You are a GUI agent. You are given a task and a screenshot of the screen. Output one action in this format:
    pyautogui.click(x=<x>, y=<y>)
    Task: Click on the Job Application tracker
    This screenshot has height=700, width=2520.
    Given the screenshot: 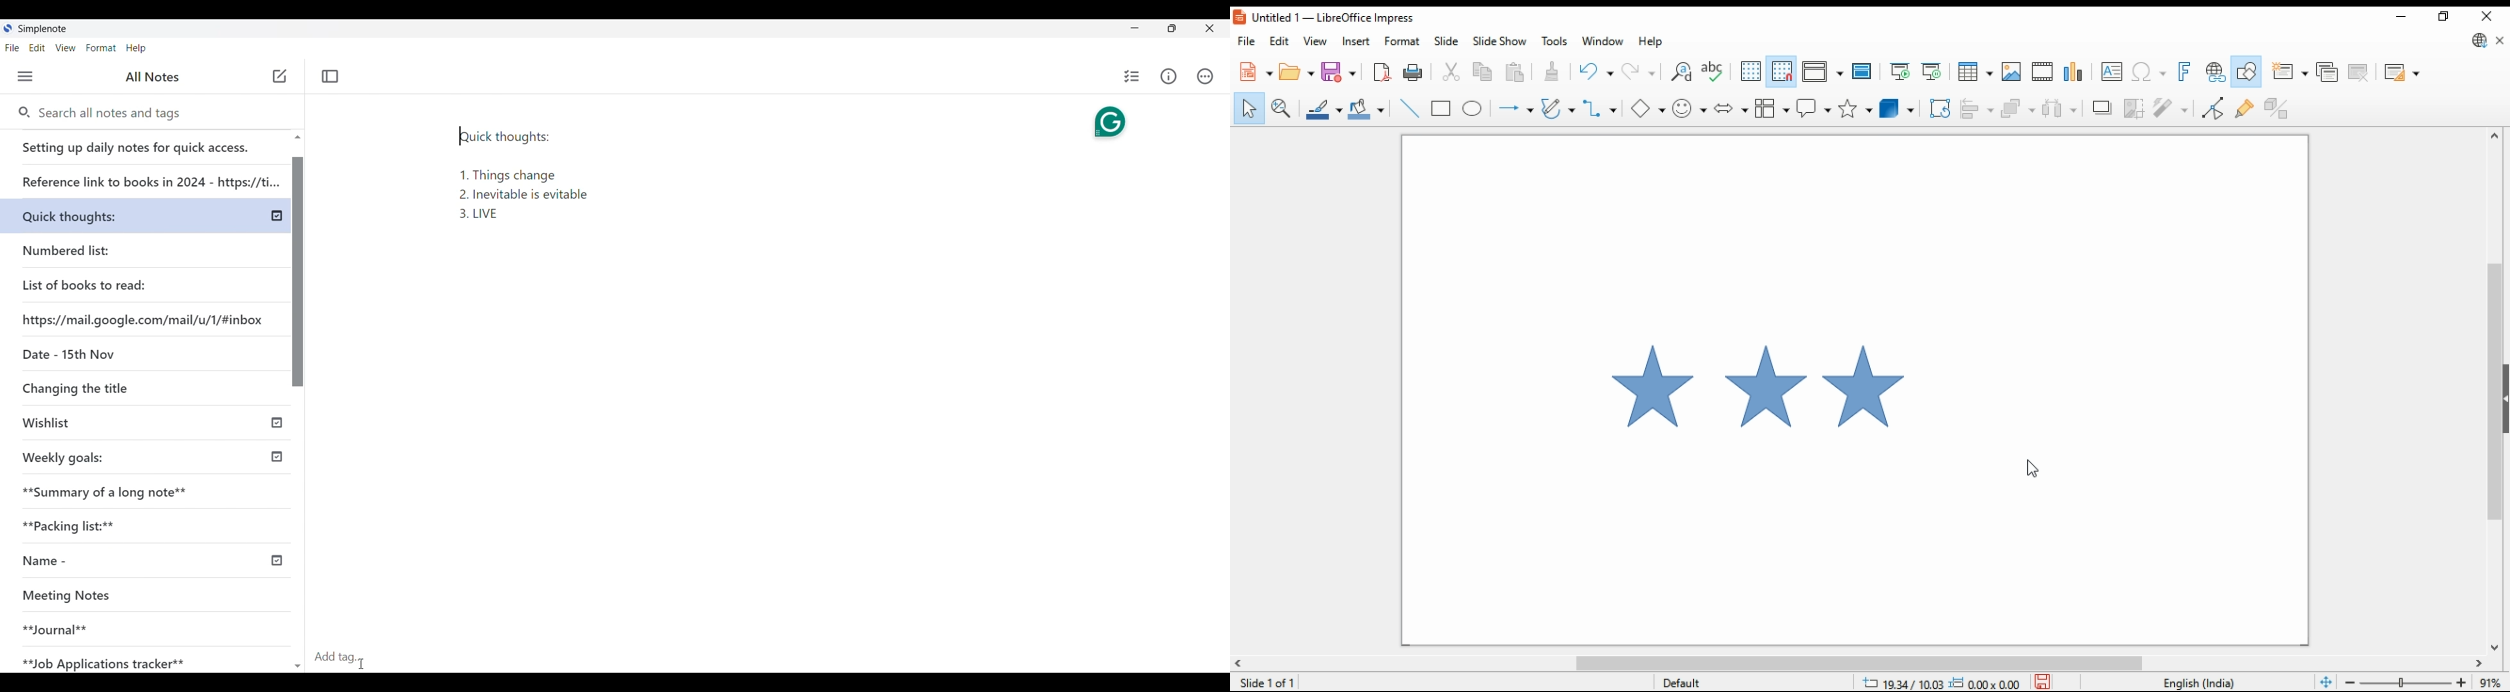 What is the action you would take?
    pyautogui.click(x=110, y=661)
    